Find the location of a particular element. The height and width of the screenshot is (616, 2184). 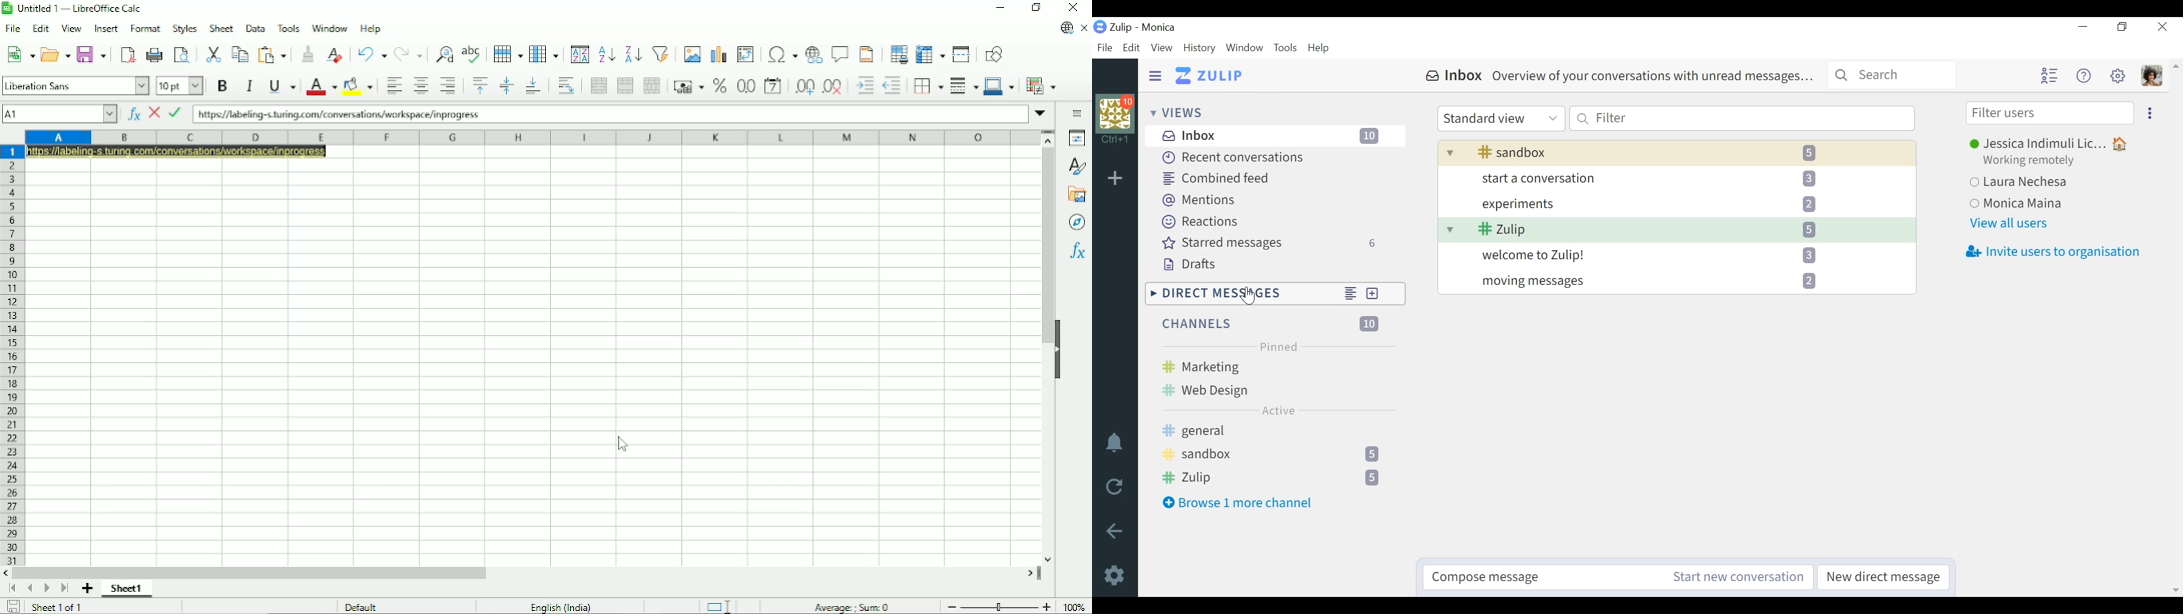

Add organisation is located at coordinates (1116, 178).